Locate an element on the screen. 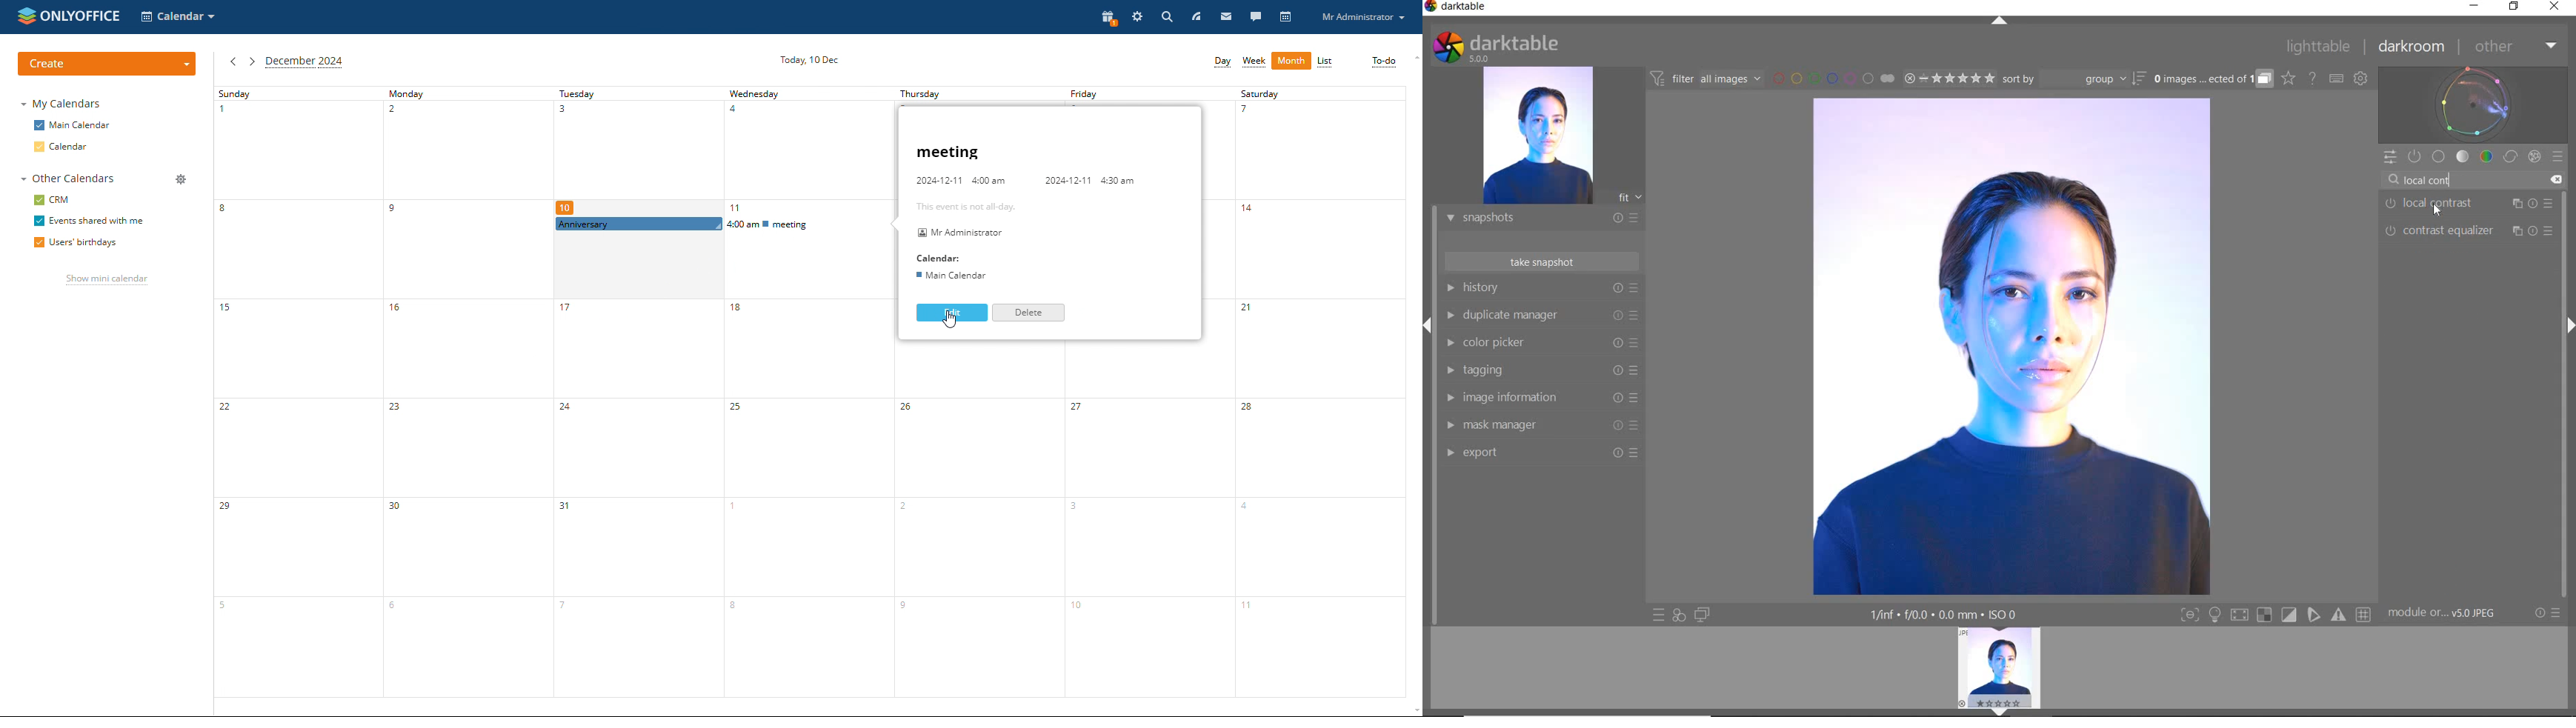 Image resolution: width=2576 pixels, height=728 pixels. day view is located at coordinates (1222, 61).